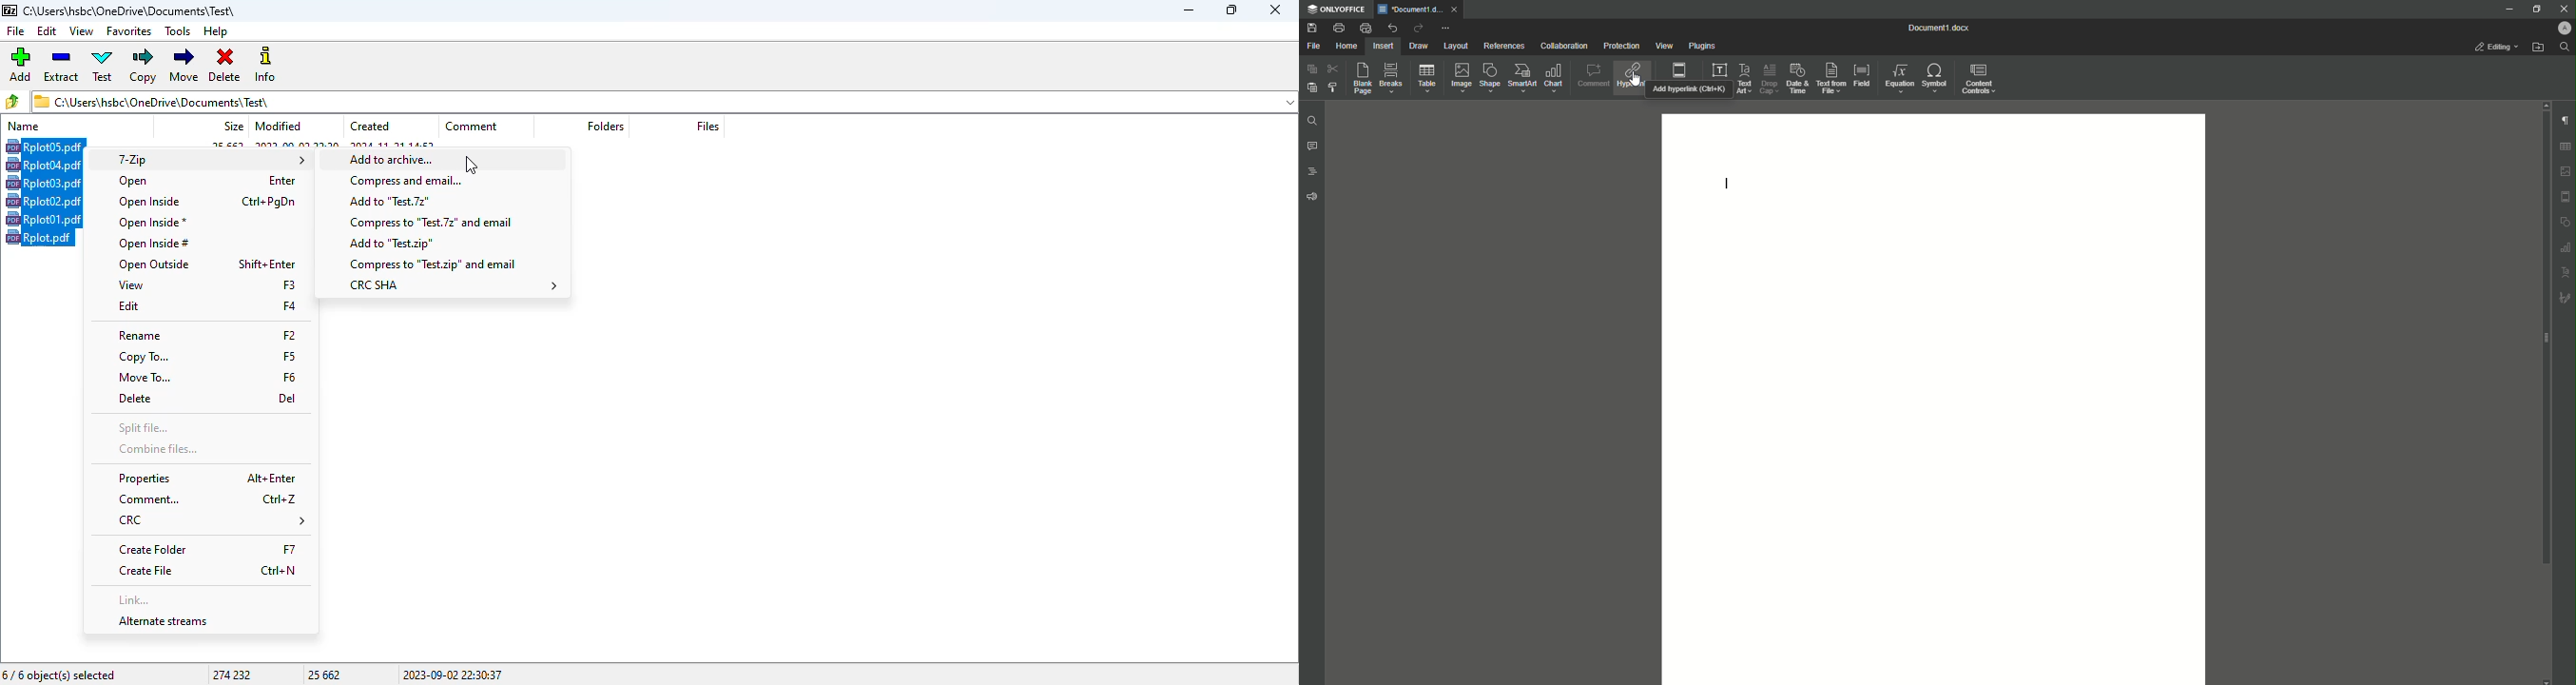 The image size is (2576, 700). What do you see at coordinates (231, 675) in the screenshot?
I see `274 232` at bounding box center [231, 675].